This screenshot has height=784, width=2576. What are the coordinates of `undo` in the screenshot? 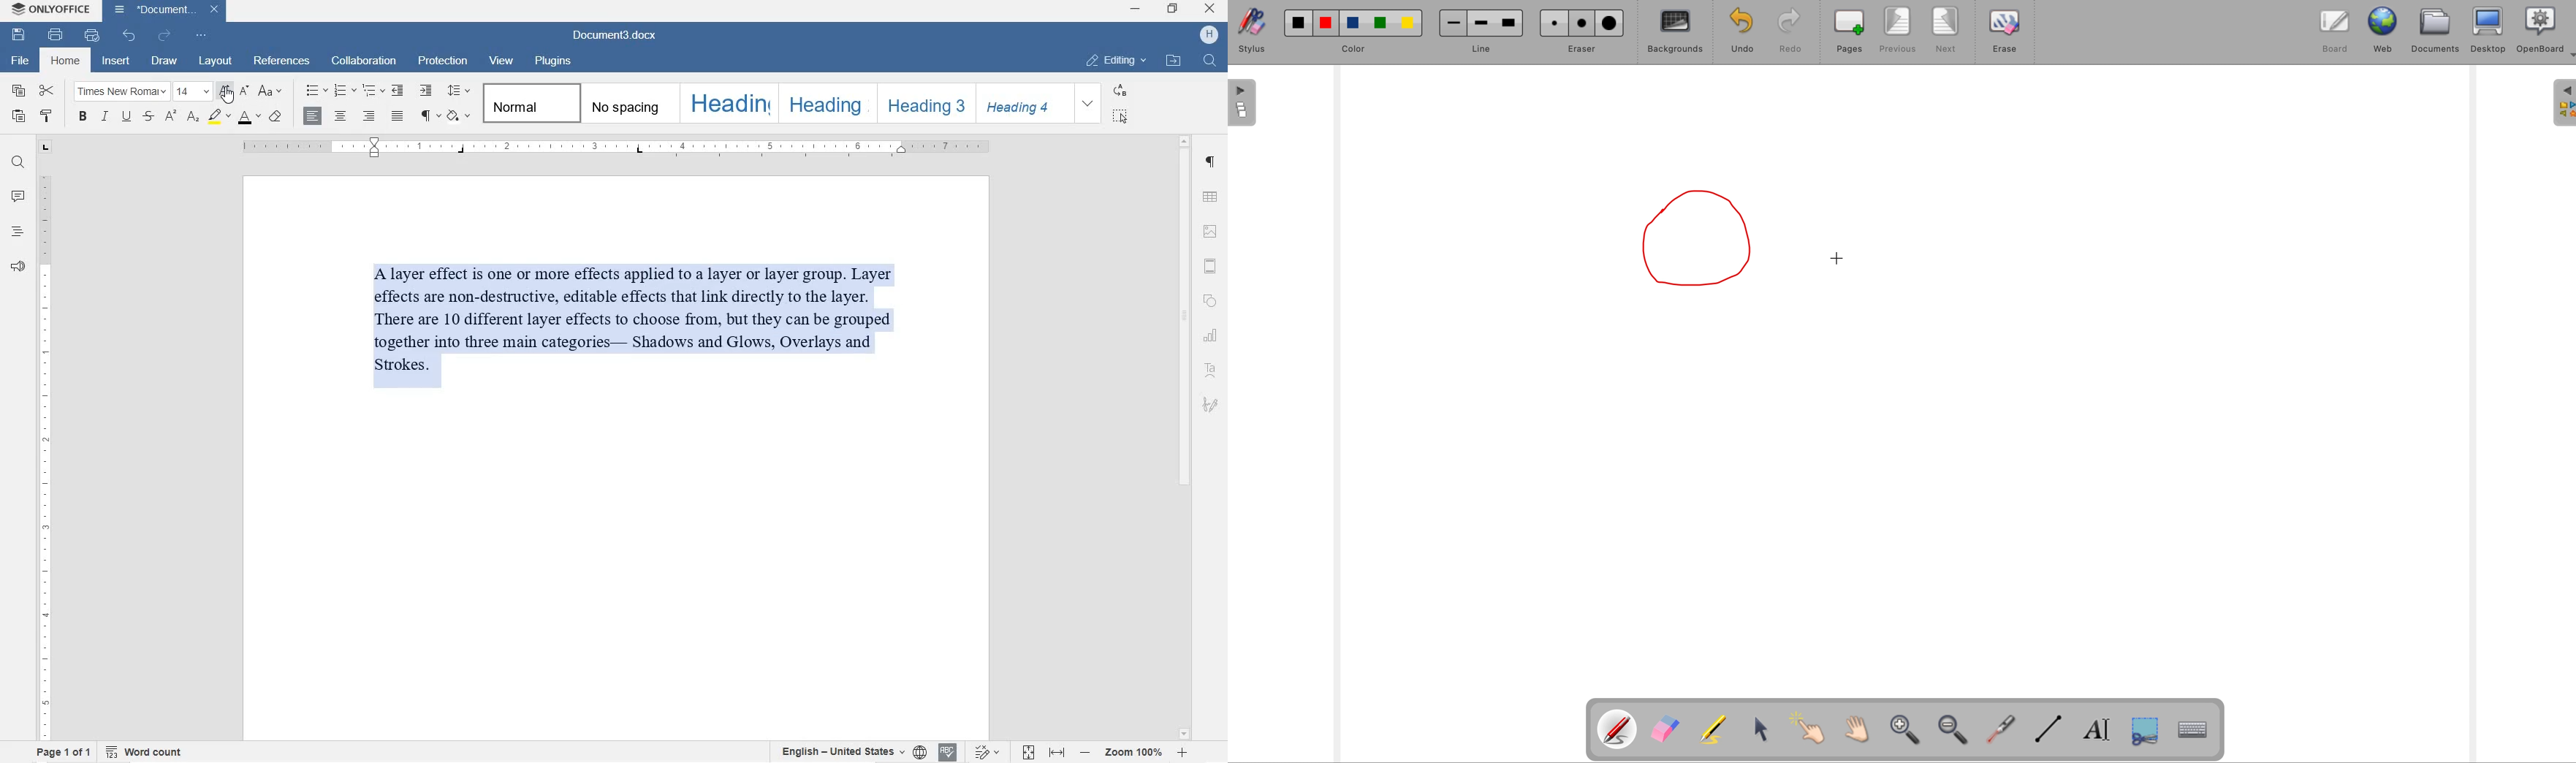 It's located at (130, 37).